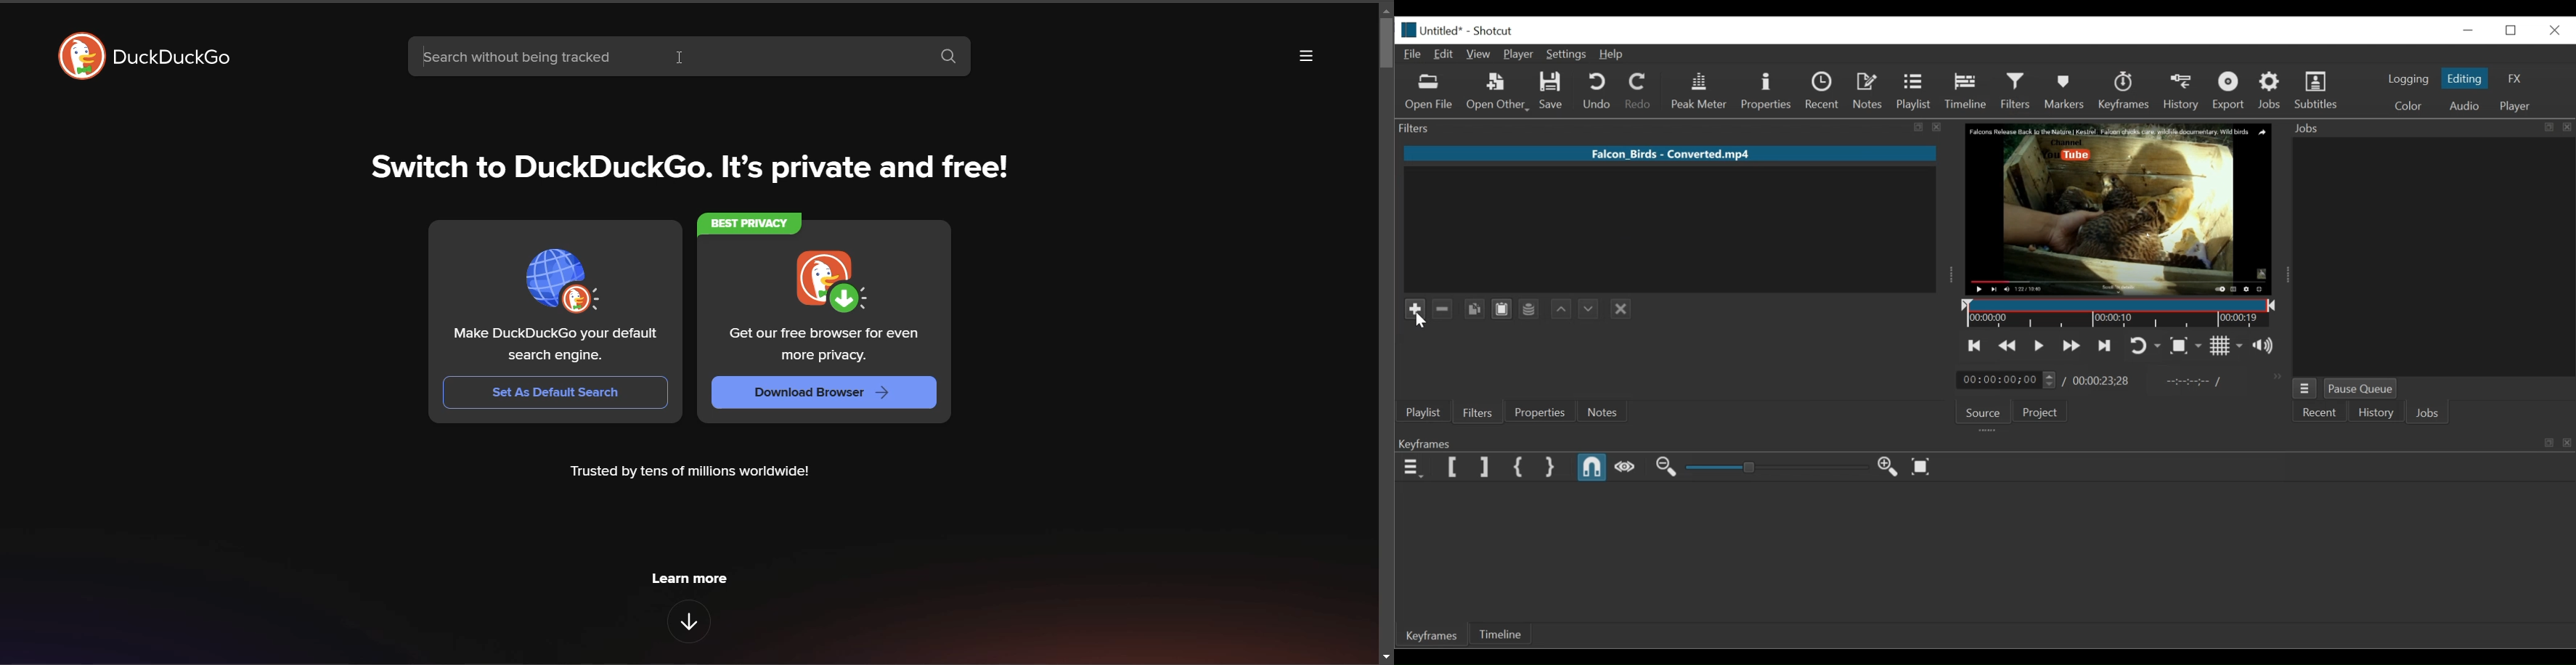  What do you see at coordinates (2433, 257) in the screenshot?
I see `Jobs panel` at bounding box center [2433, 257].